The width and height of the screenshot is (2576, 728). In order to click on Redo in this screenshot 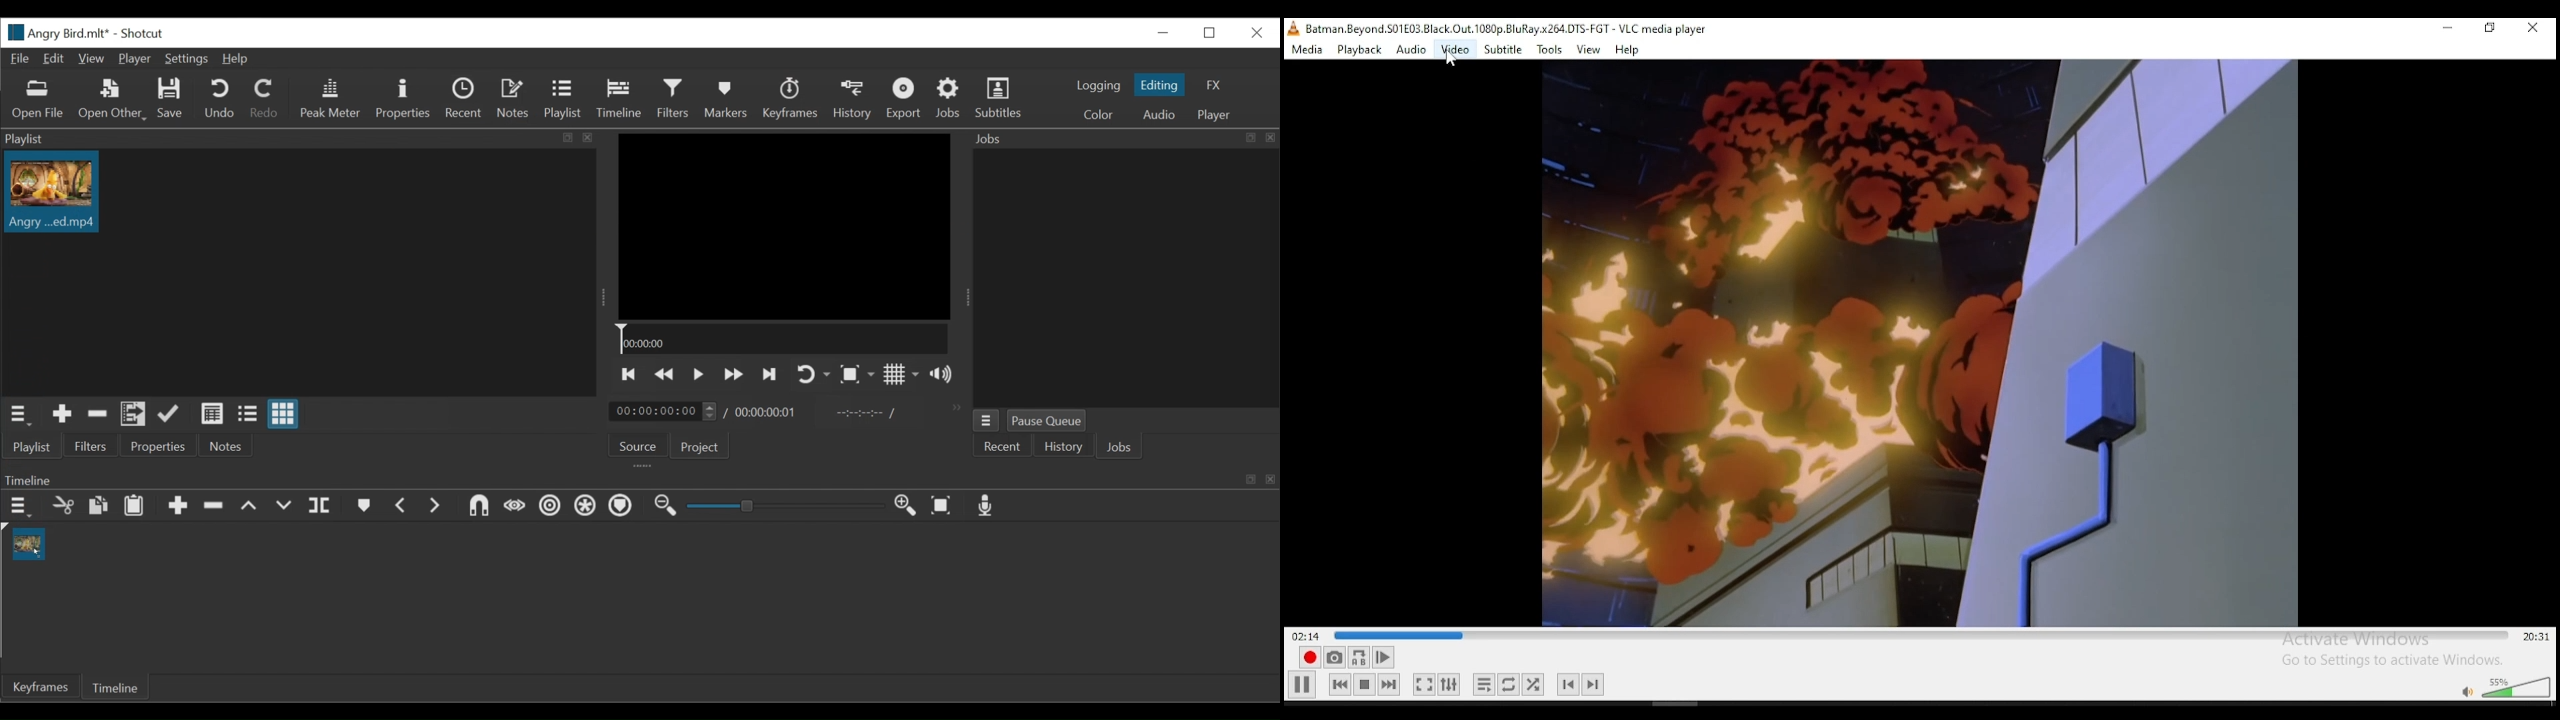, I will do `click(263, 97)`.